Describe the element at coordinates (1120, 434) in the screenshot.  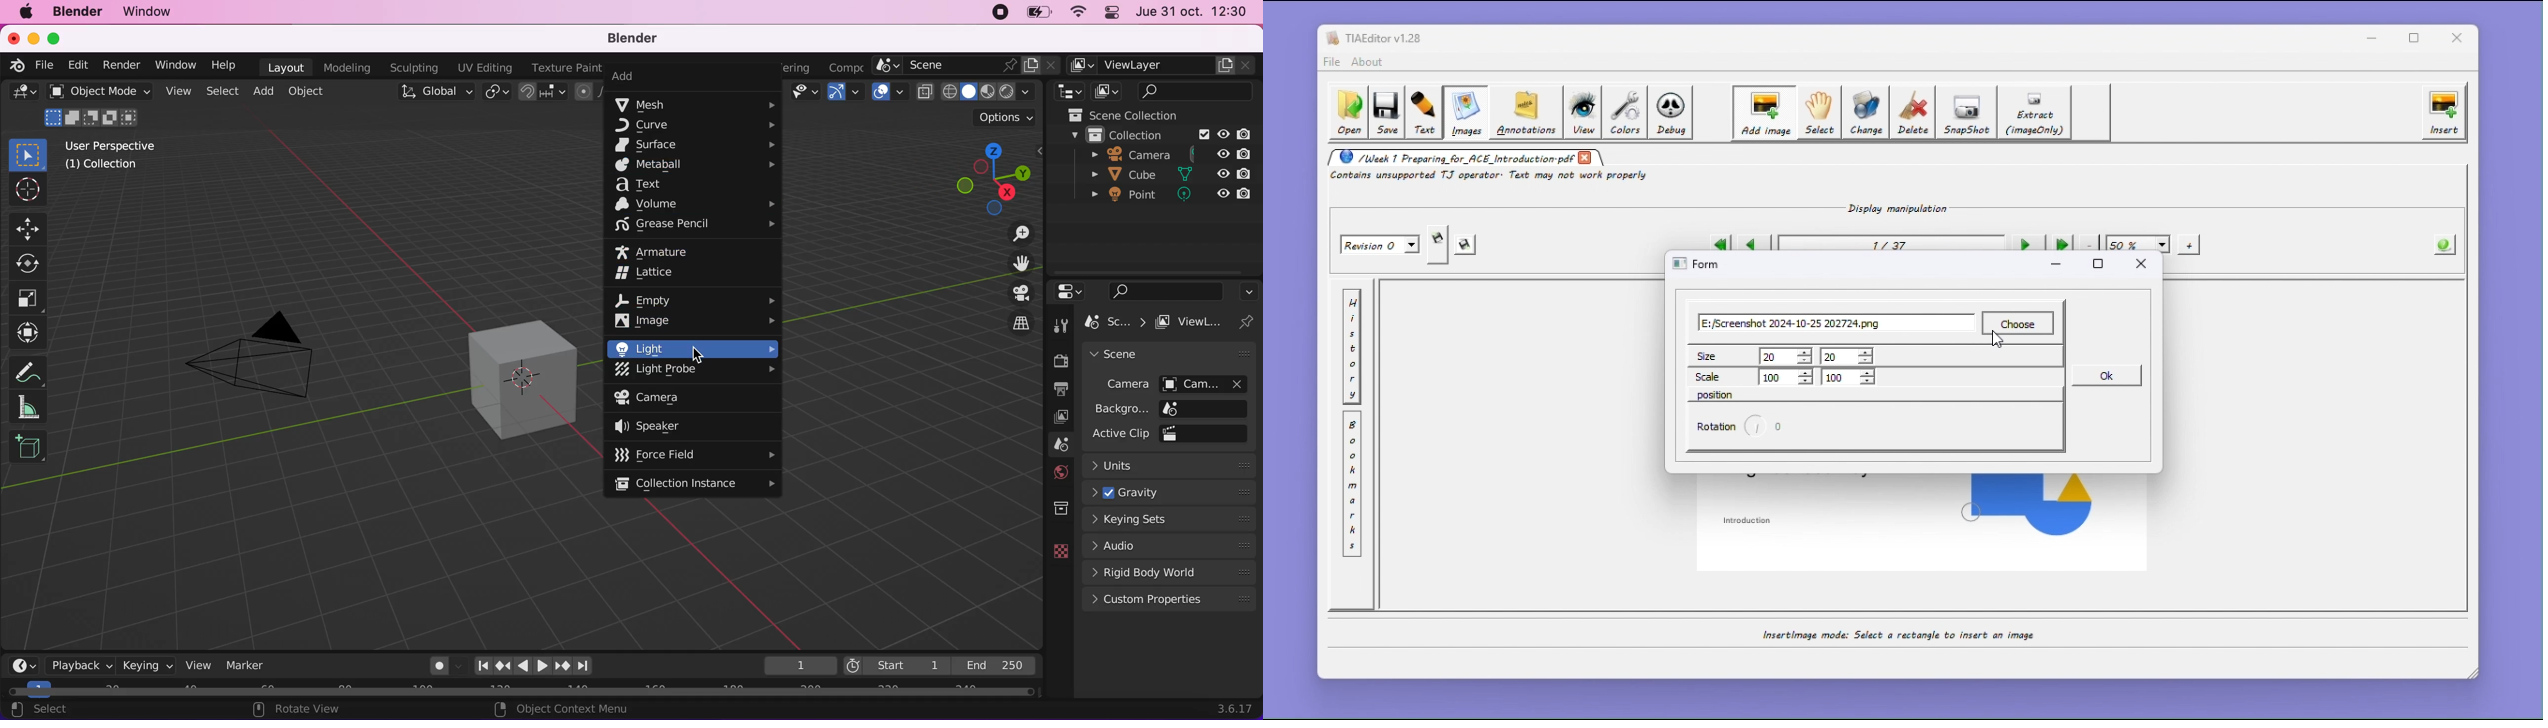
I see `active clip` at that location.